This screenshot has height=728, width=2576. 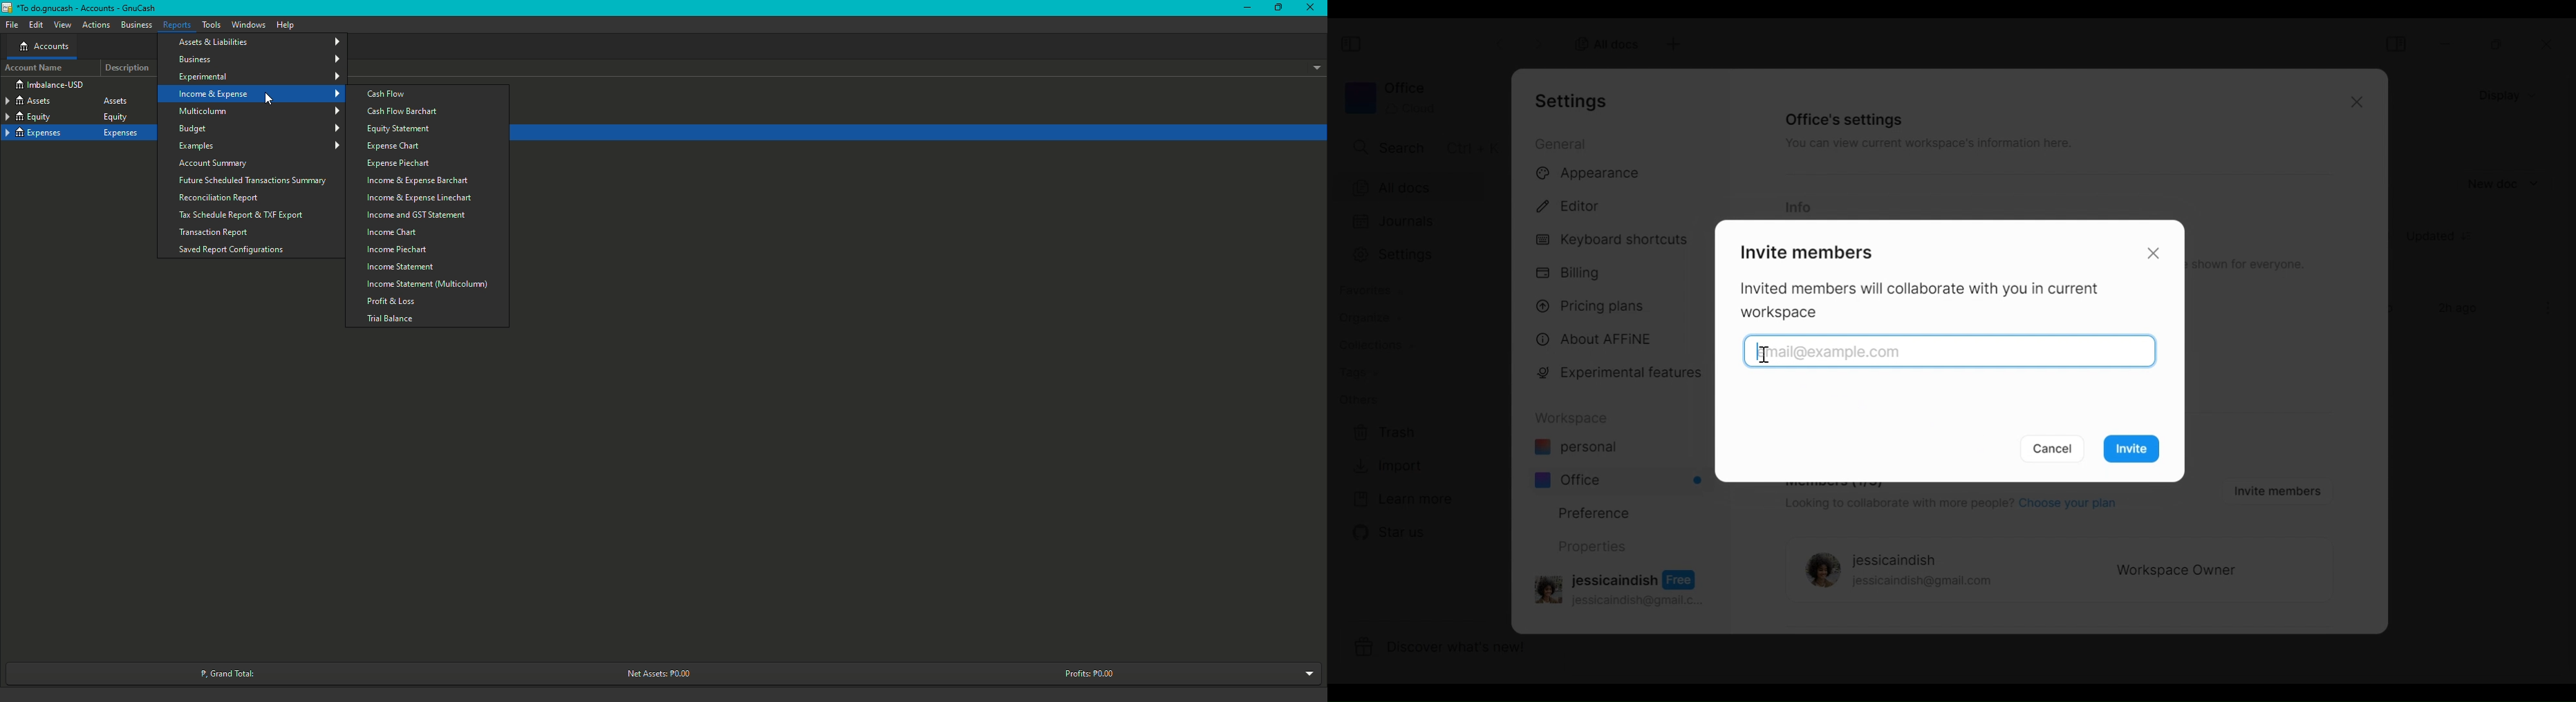 I want to click on You can view current workspace's information here., so click(x=1926, y=146).